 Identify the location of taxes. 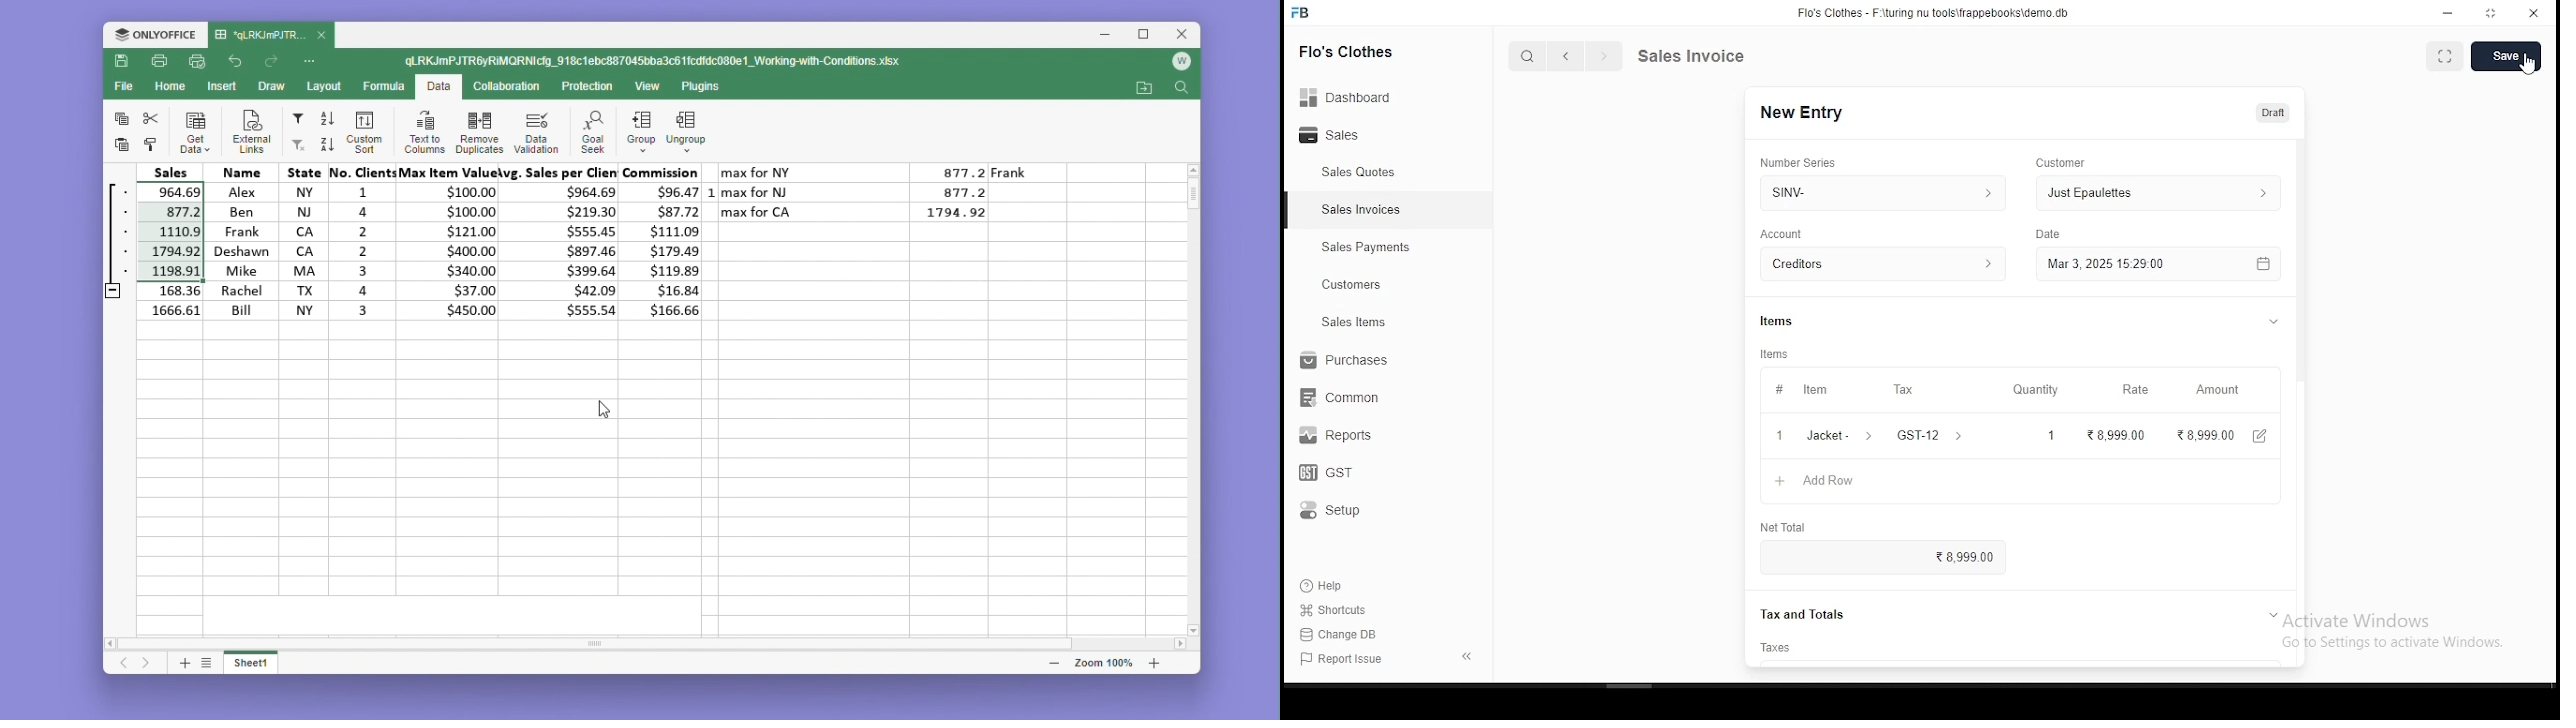
(1782, 645).